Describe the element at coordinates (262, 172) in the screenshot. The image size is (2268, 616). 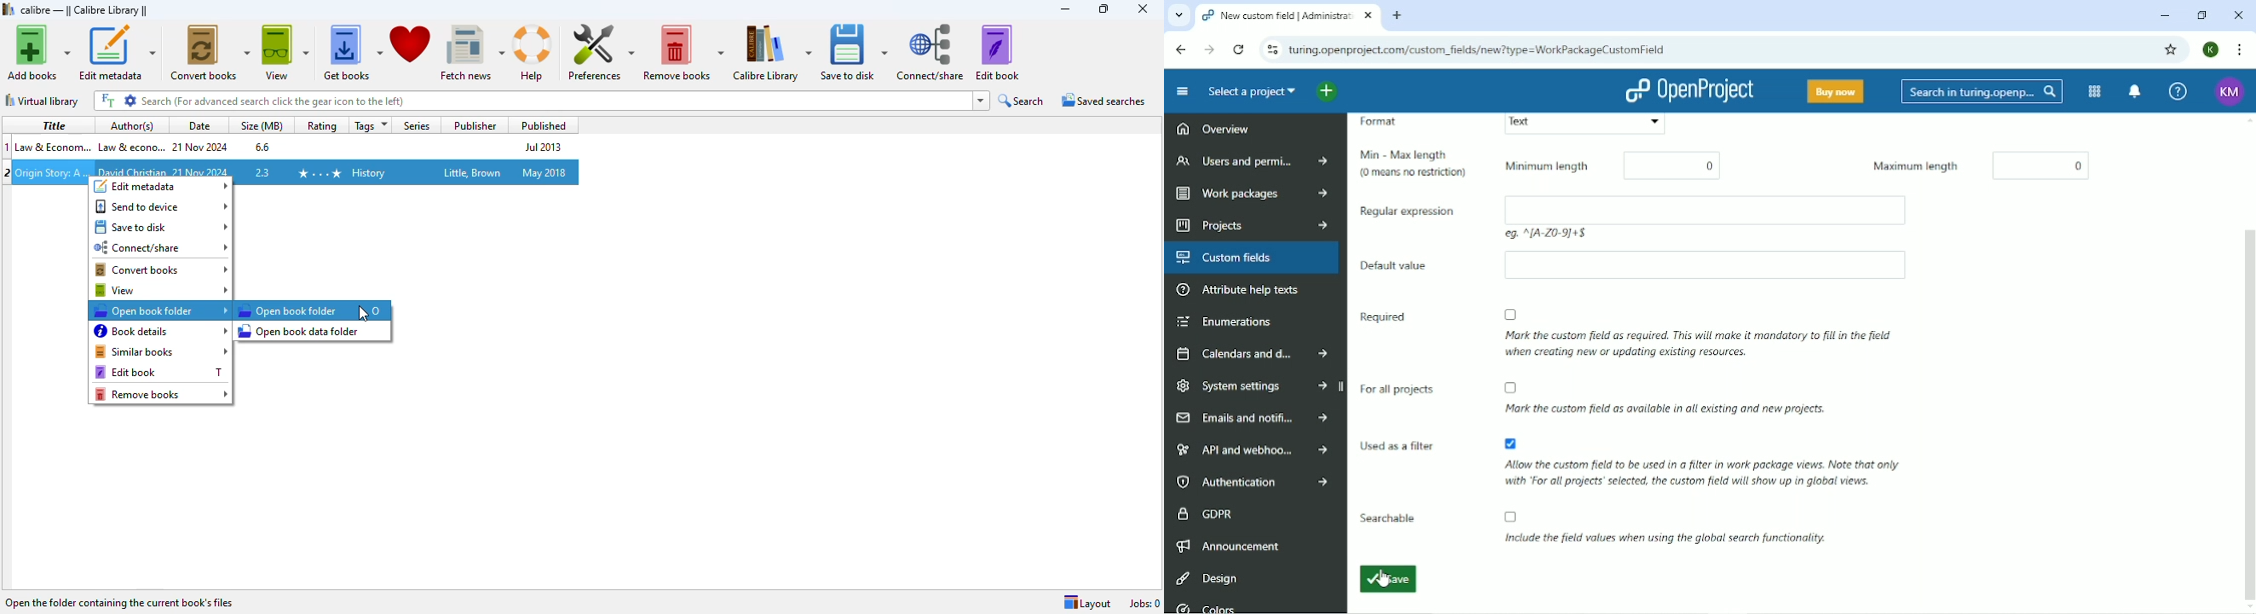
I see `2.3` at that location.